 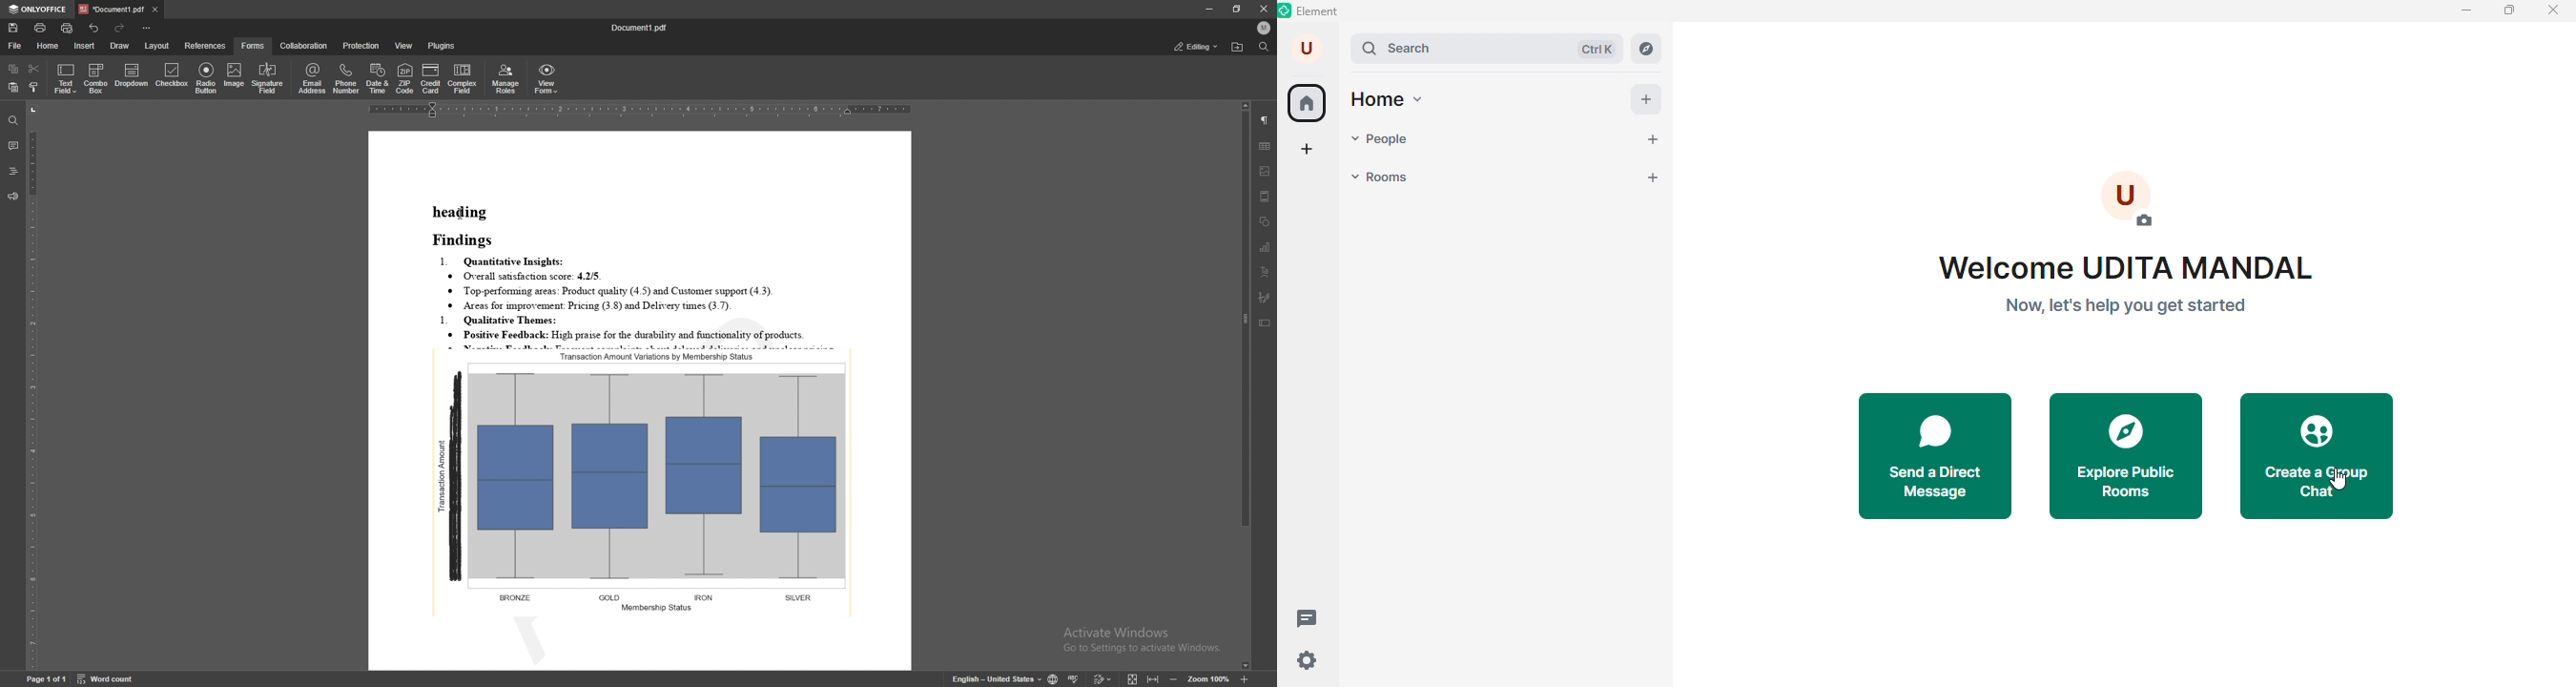 What do you see at coordinates (1651, 177) in the screenshot?
I see `add room` at bounding box center [1651, 177].